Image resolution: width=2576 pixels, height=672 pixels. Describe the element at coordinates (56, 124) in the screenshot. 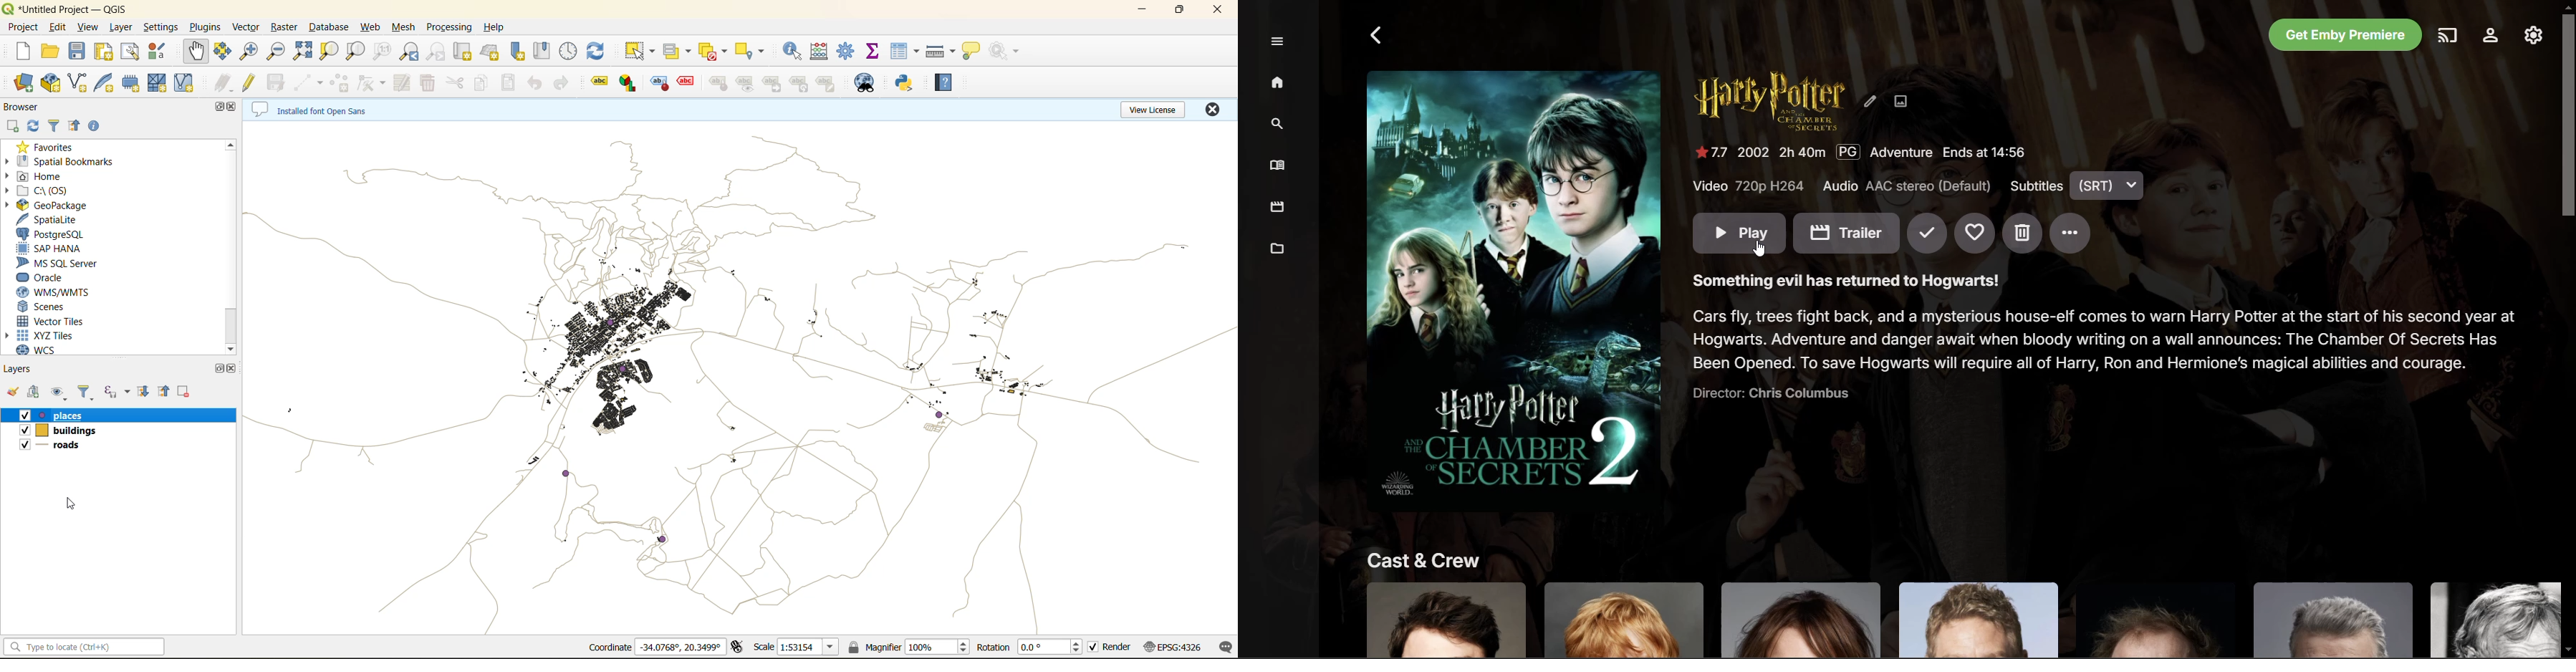

I see `filter` at that location.